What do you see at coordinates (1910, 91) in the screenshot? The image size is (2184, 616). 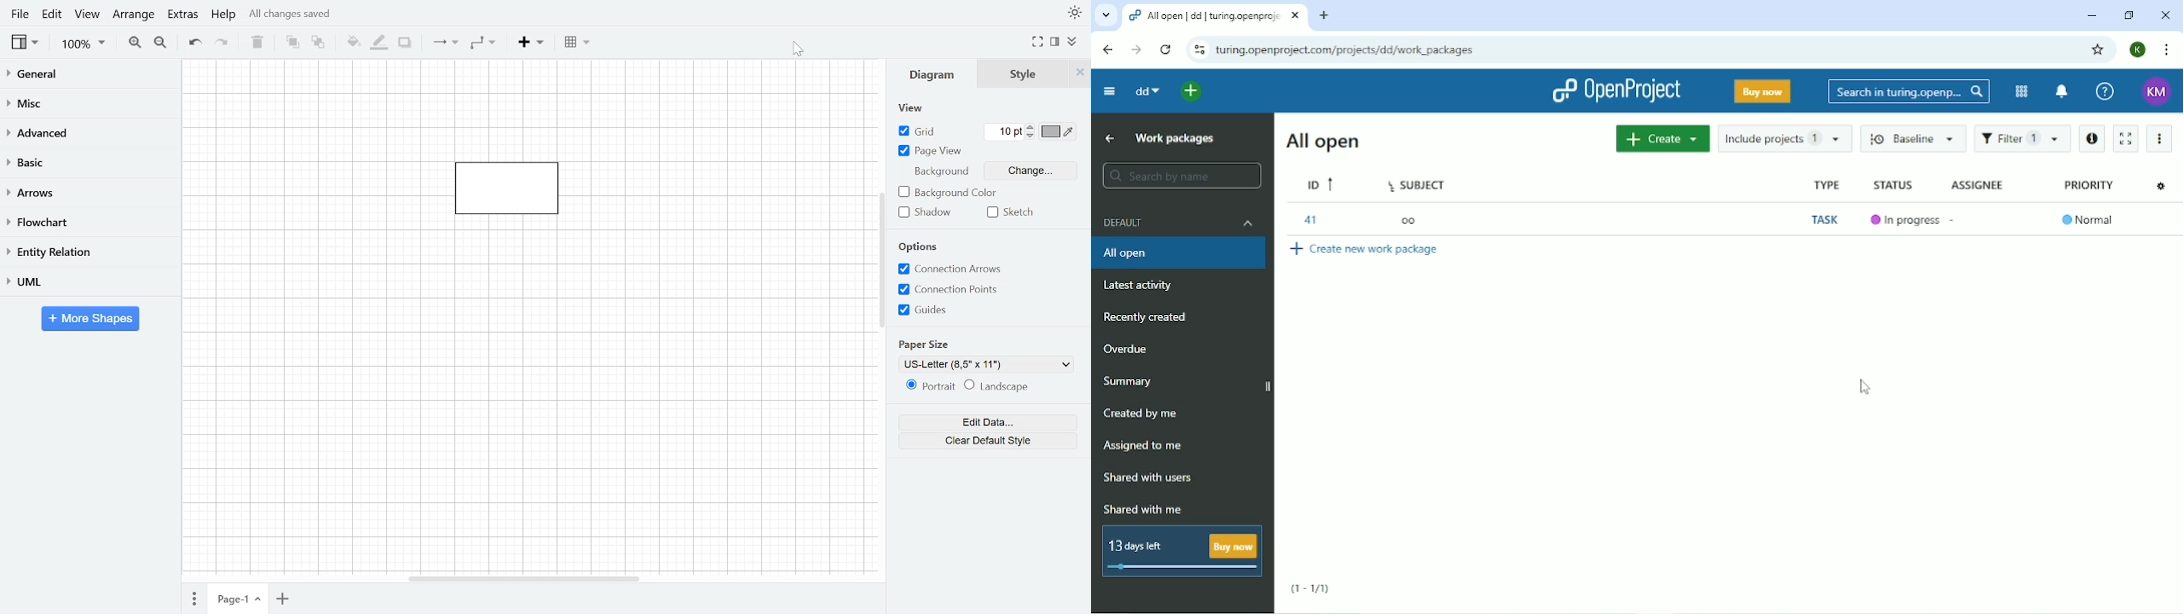 I see `Search in turing.openproject.com` at bounding box center [1910, 91].